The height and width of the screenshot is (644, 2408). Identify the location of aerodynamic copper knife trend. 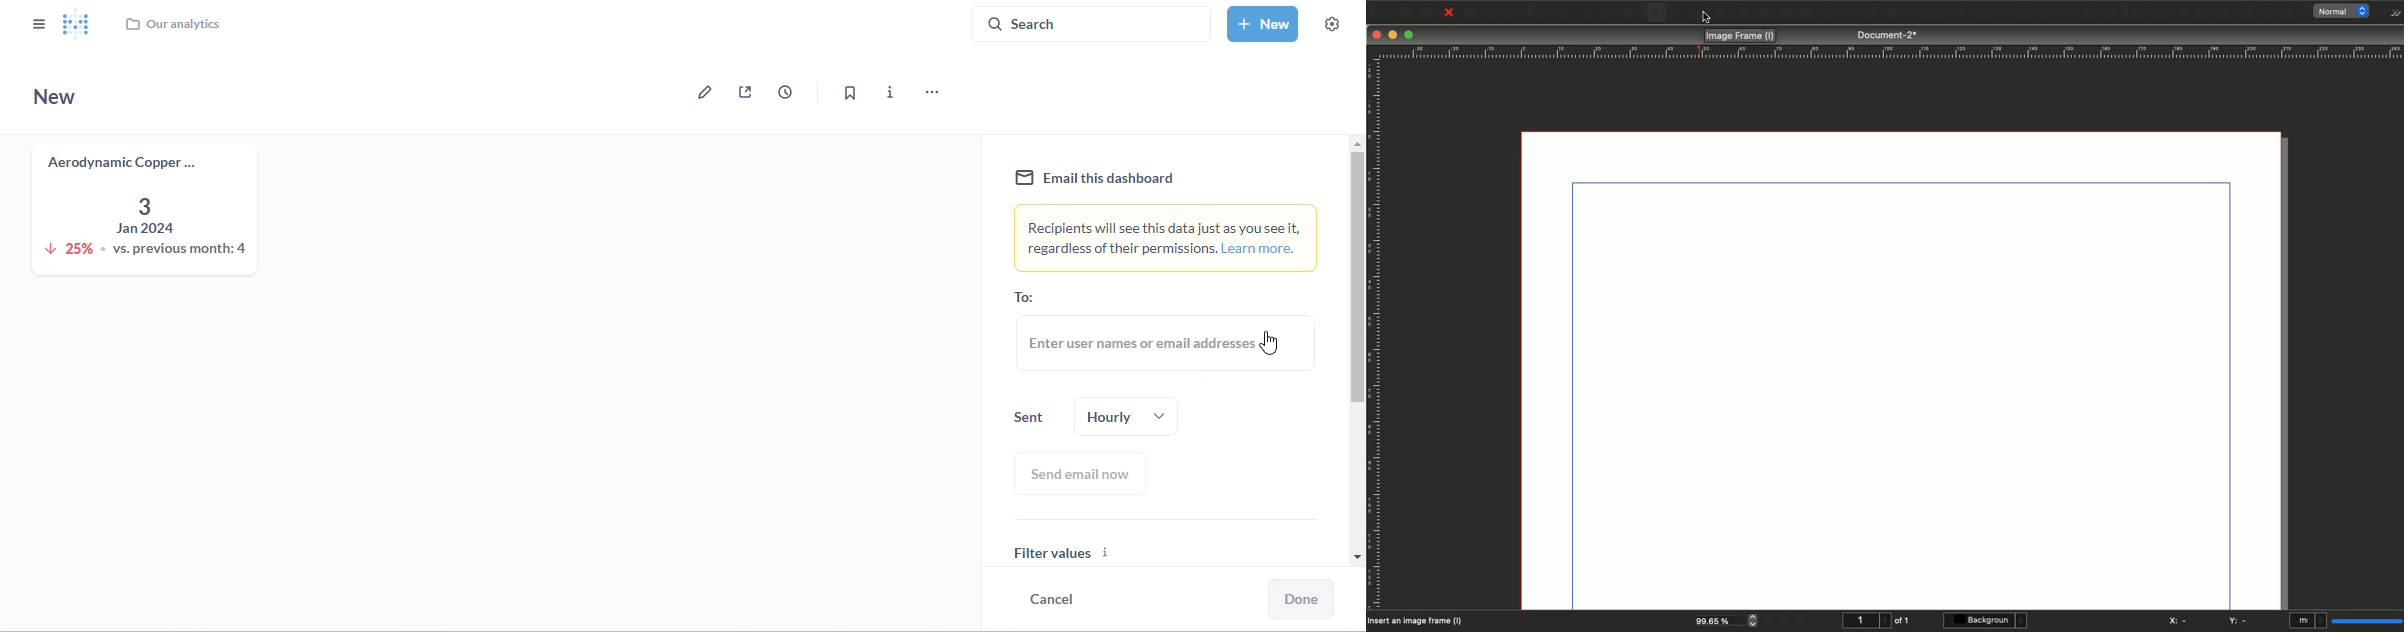
(141, 207).